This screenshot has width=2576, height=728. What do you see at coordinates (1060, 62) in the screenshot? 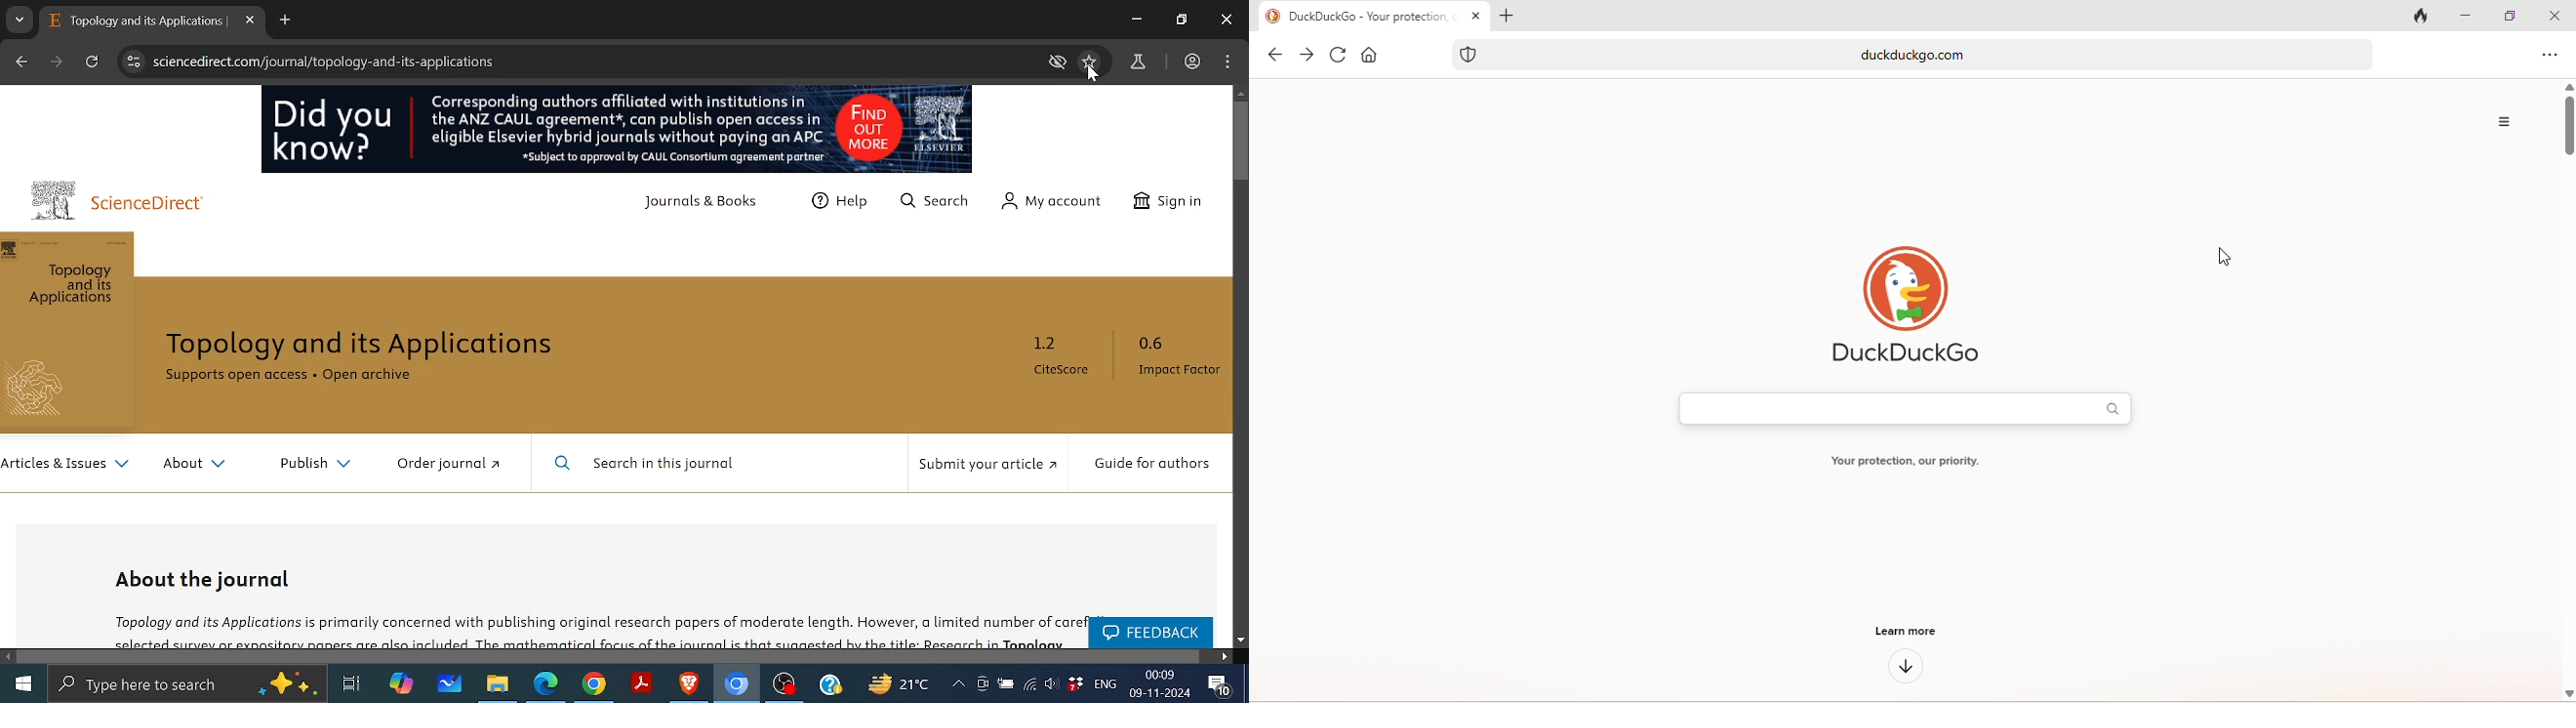
I see `Hide web address` at bounding box center [1060, 62].